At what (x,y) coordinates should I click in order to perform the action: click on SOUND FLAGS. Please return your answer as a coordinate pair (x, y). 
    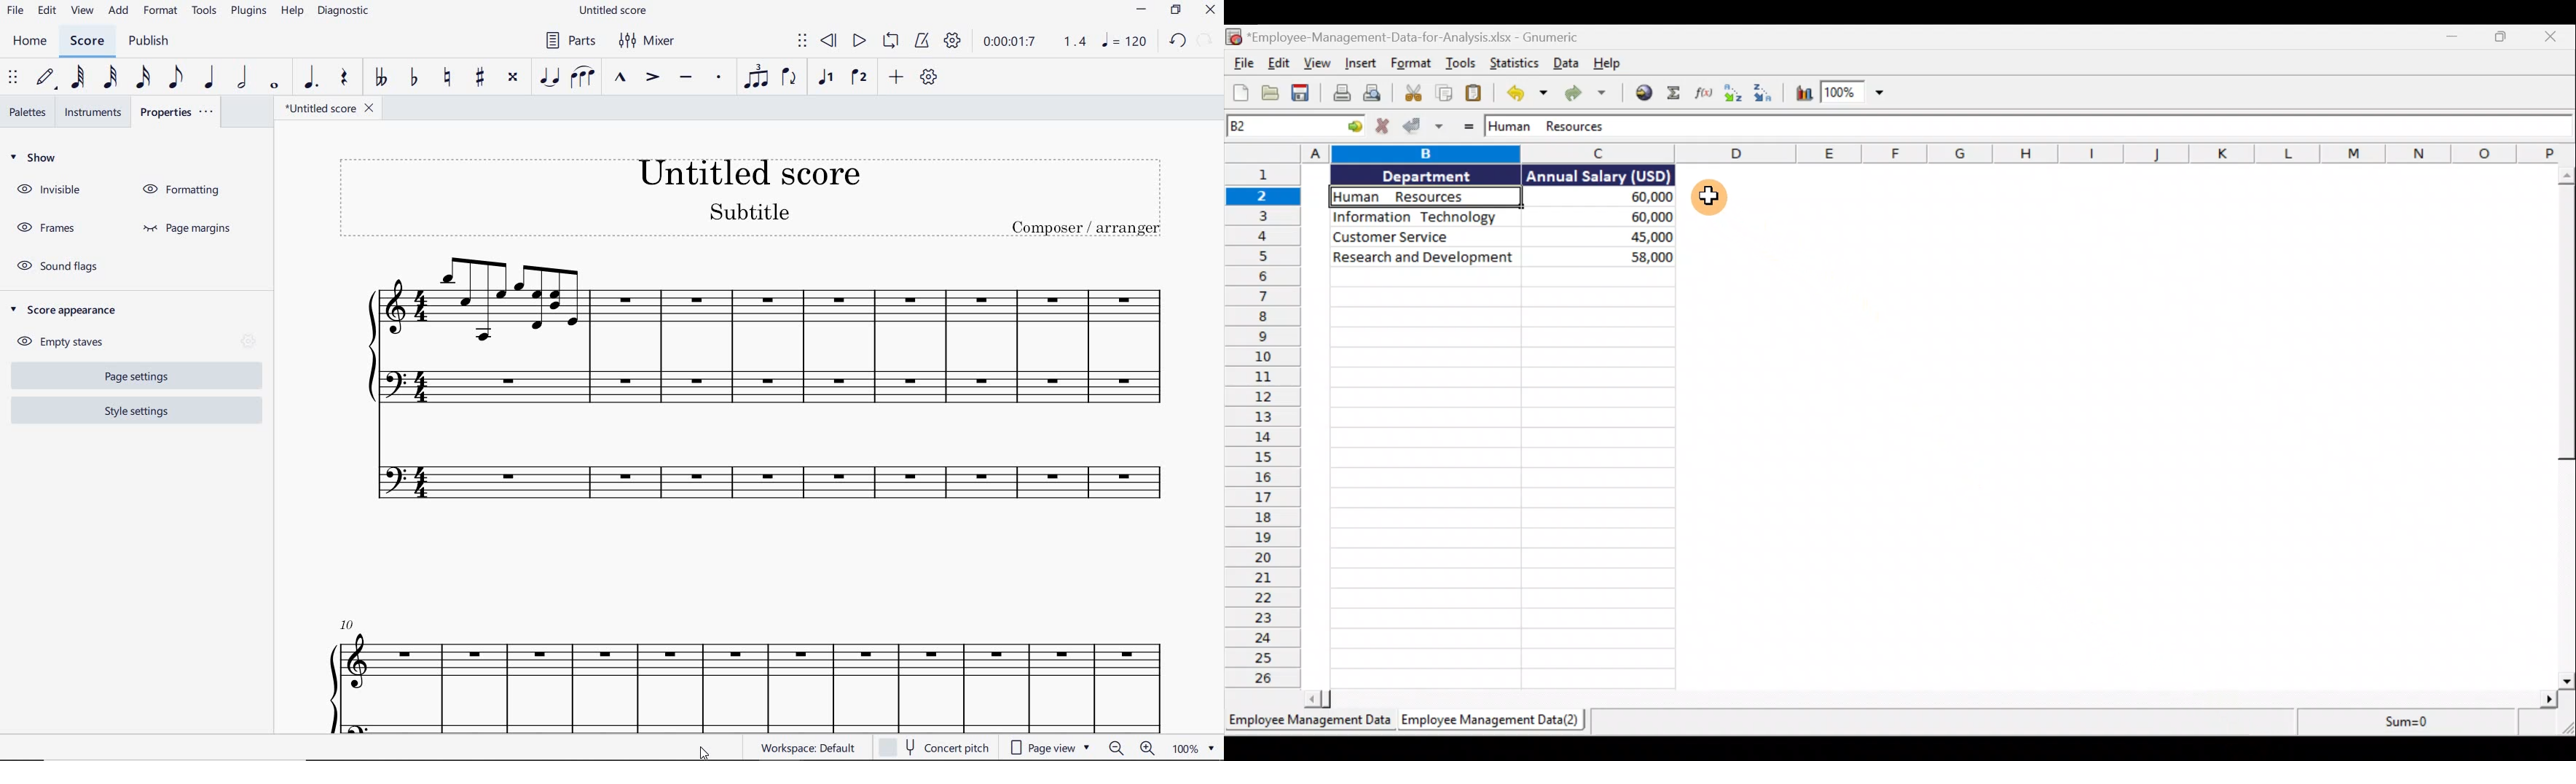
    Looking at the image, I should click on (61, 266).